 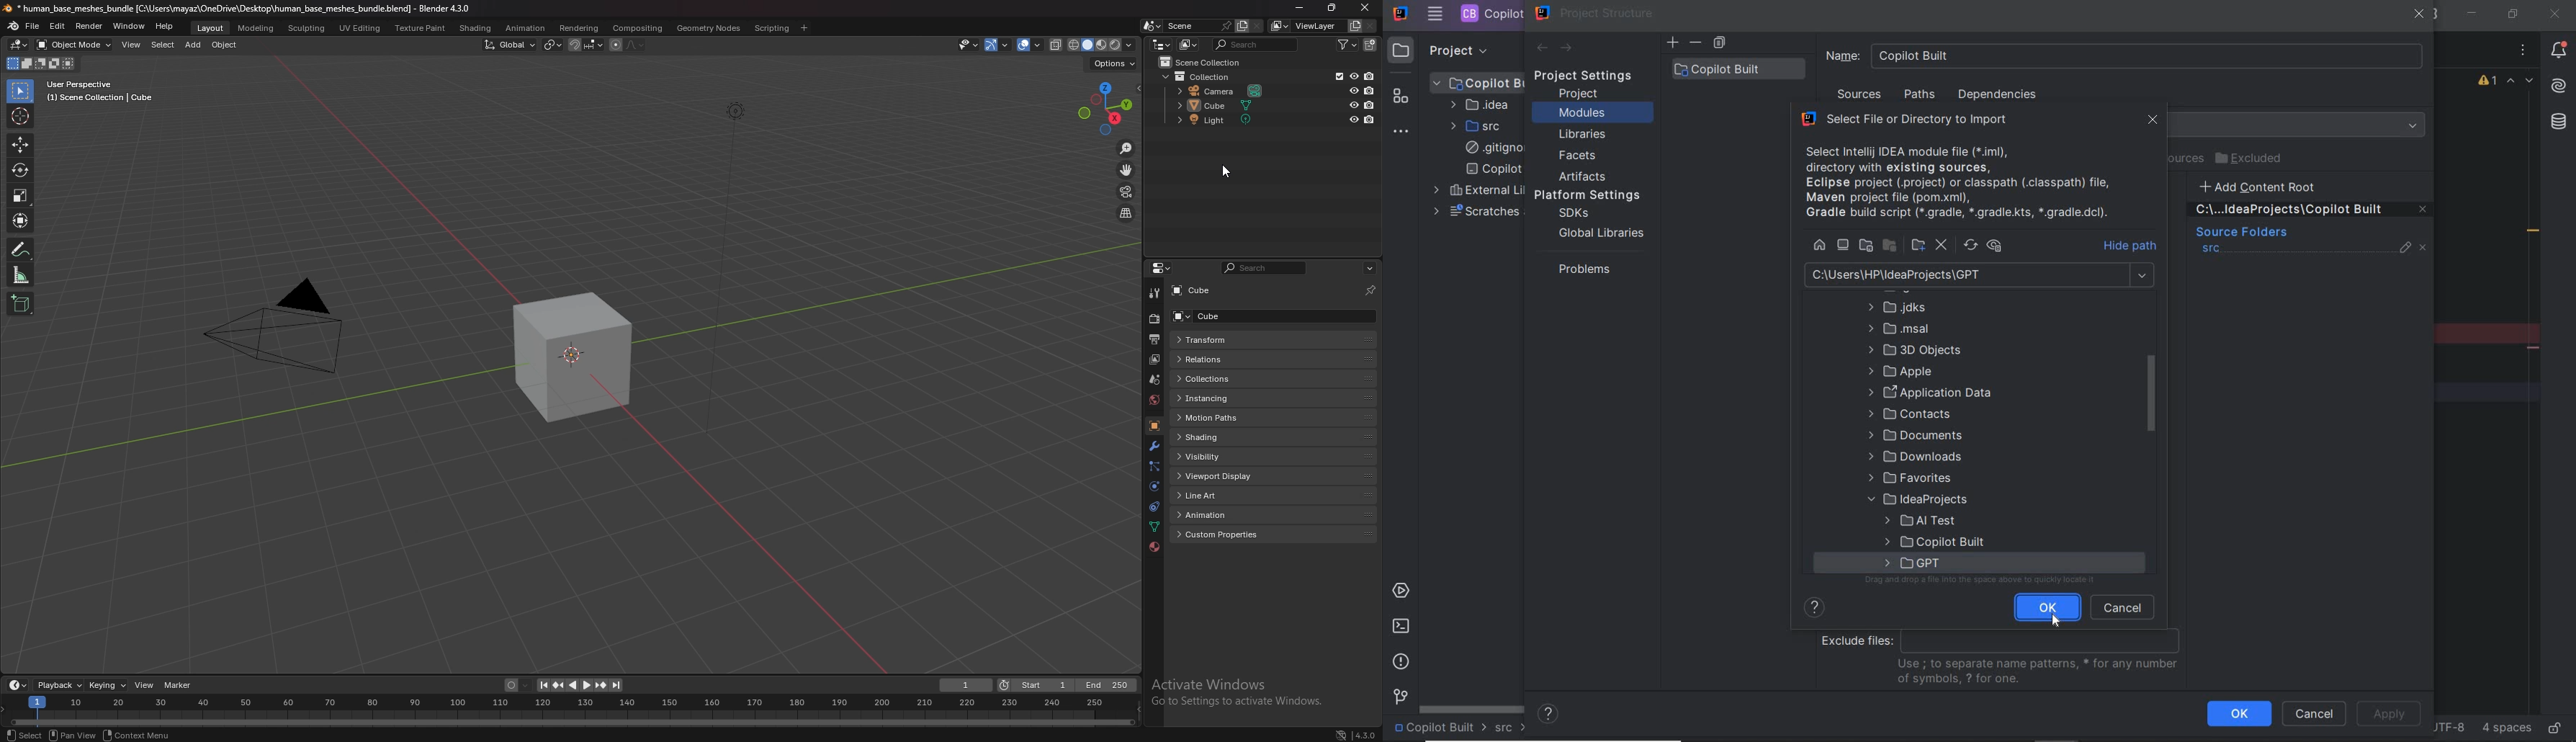 What do you see at coordinates (1257, 25) in the screenshot?
I see `delete scene` at bounding box center [1257, 25].